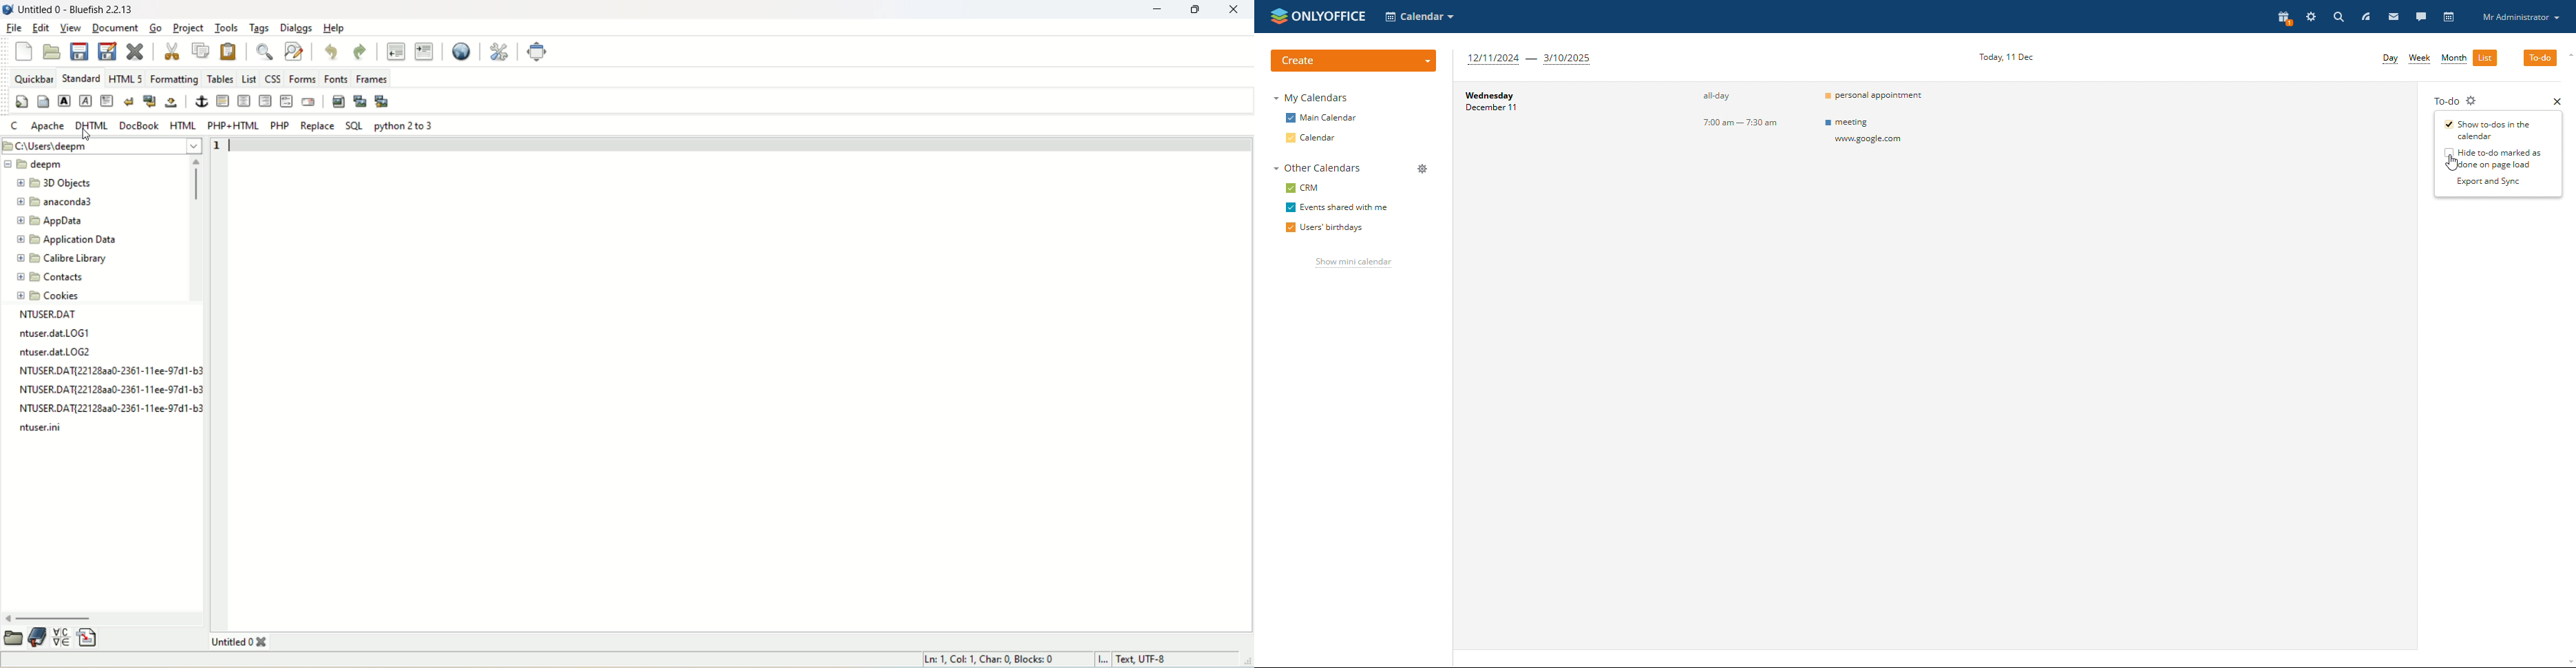 The width and height of the screenshot is (2576, 672). I want to click on minimize, so click(1161, 9).